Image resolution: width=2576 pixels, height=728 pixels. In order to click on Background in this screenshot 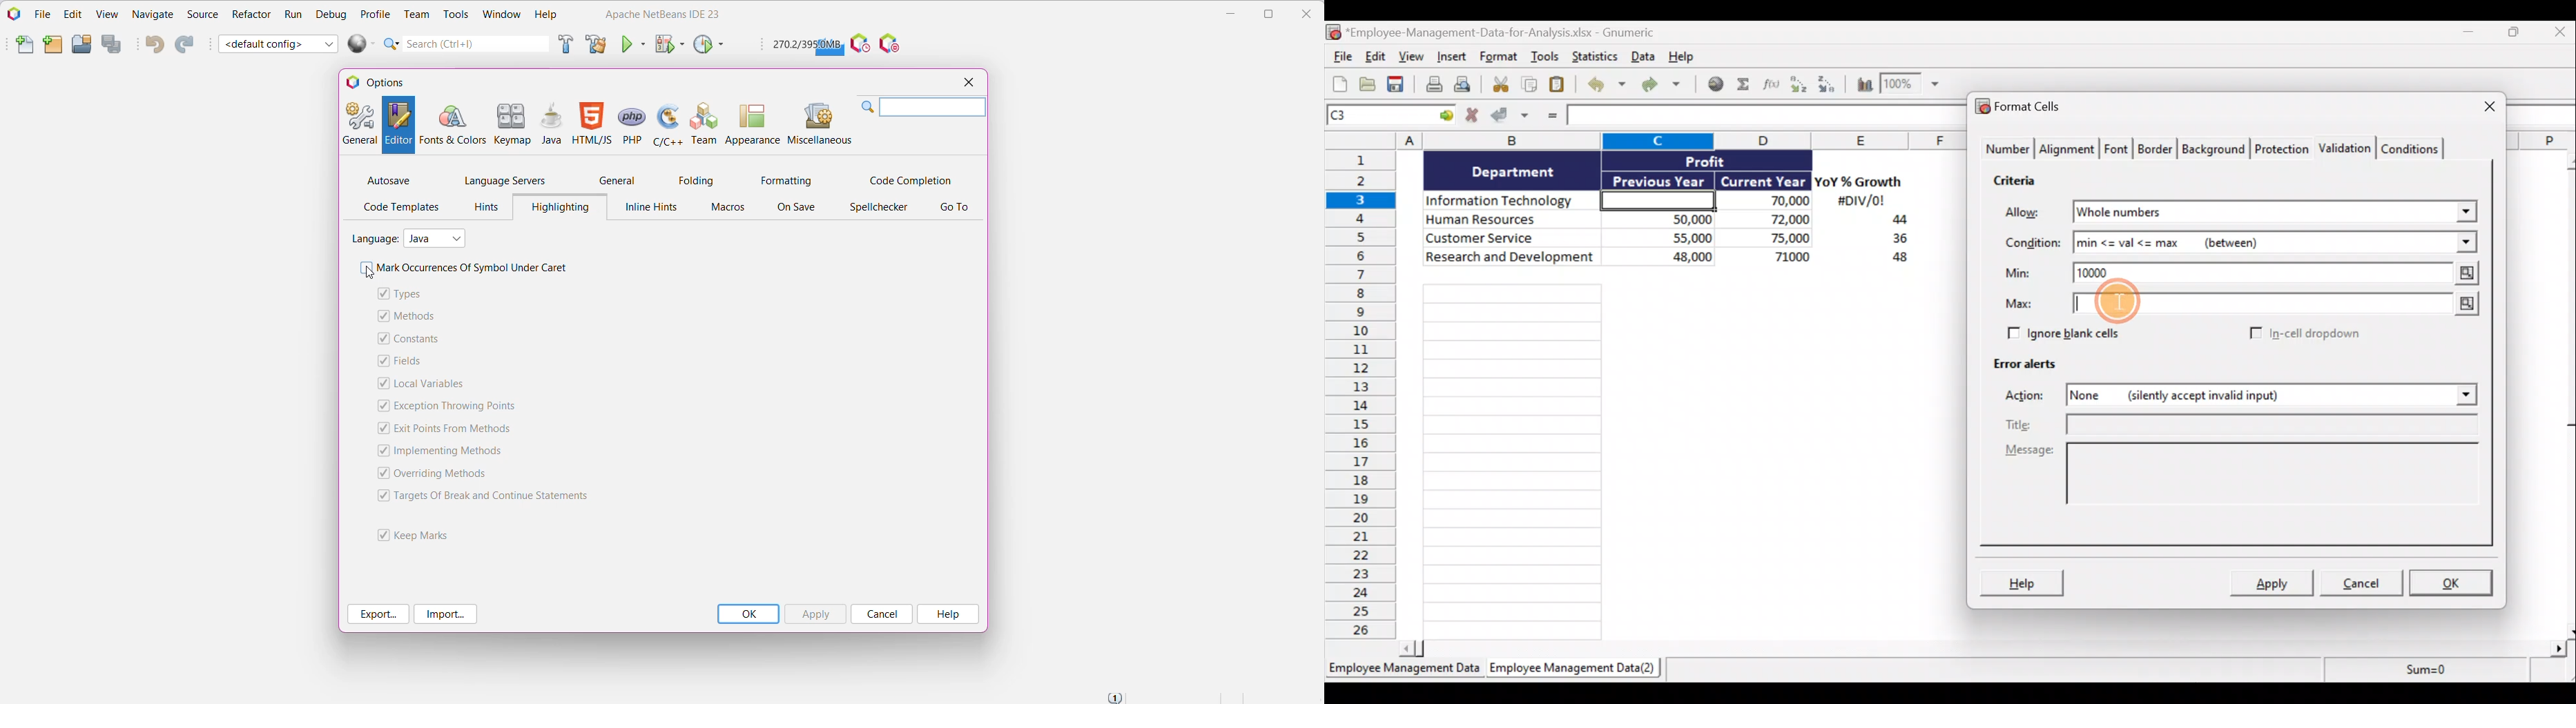, I will do `click(2217, 149)`.